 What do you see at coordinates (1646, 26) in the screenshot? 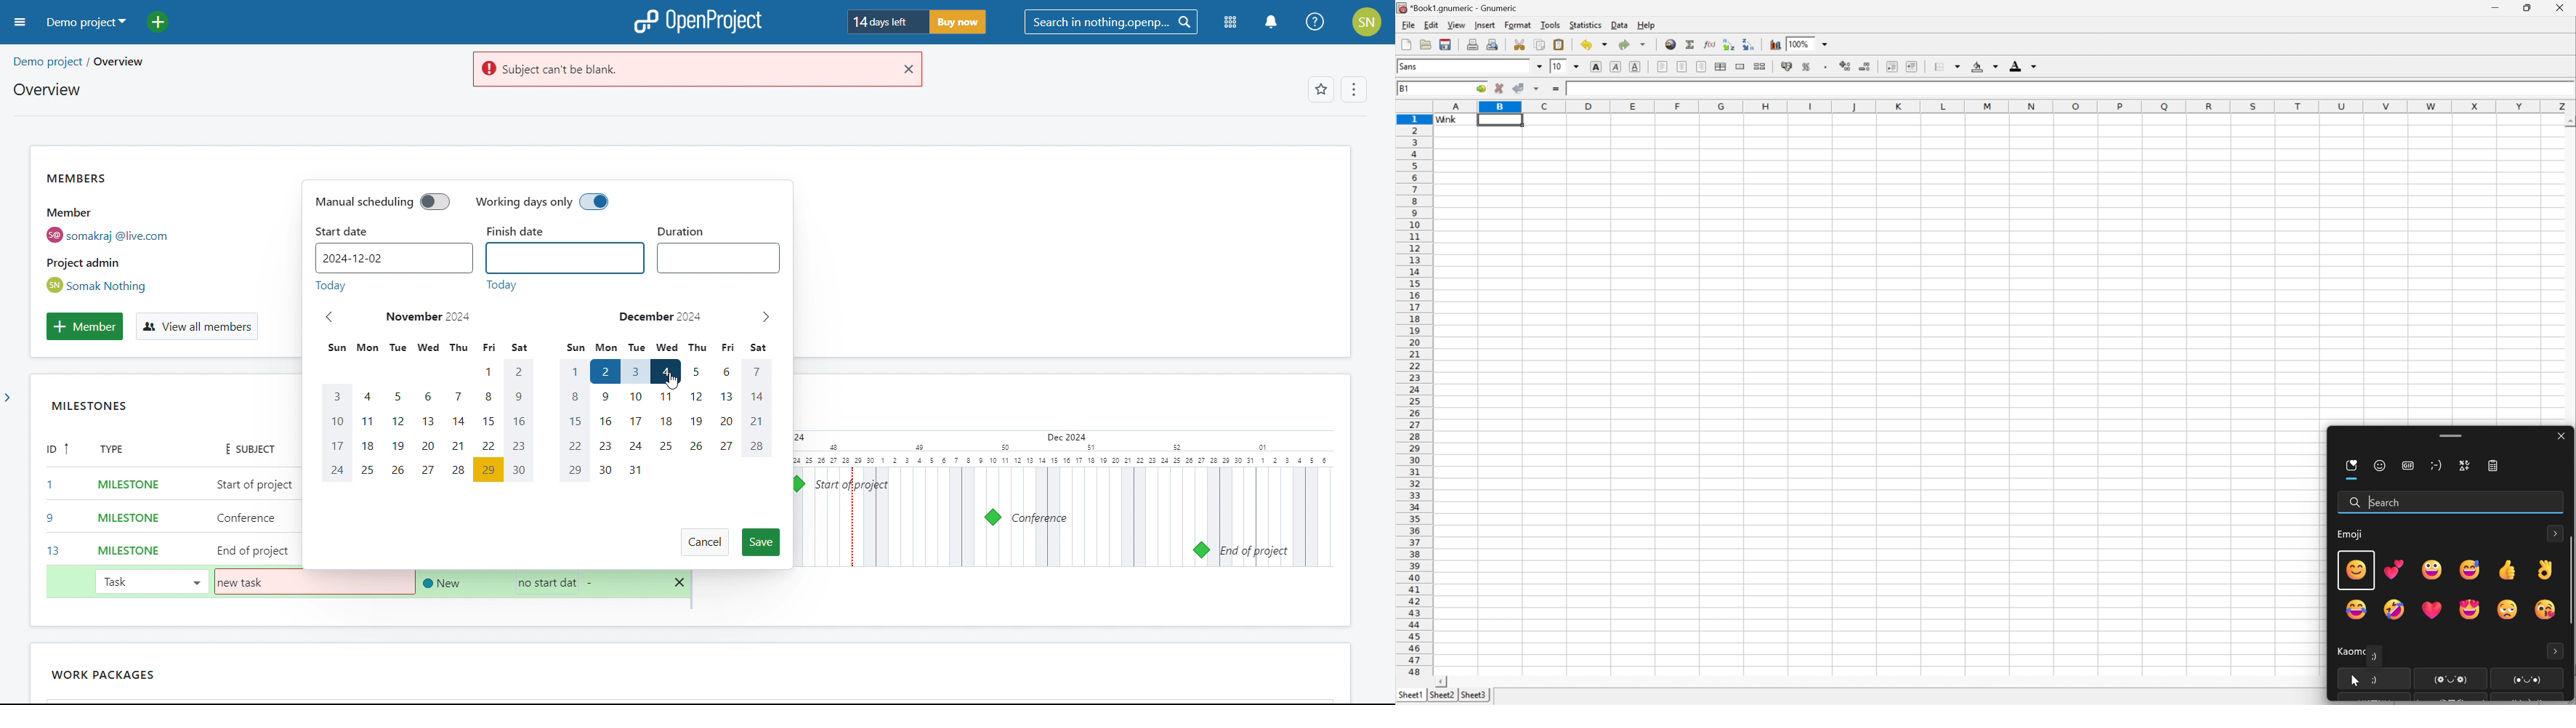
I see `help` at bounding box center [1646, 26].